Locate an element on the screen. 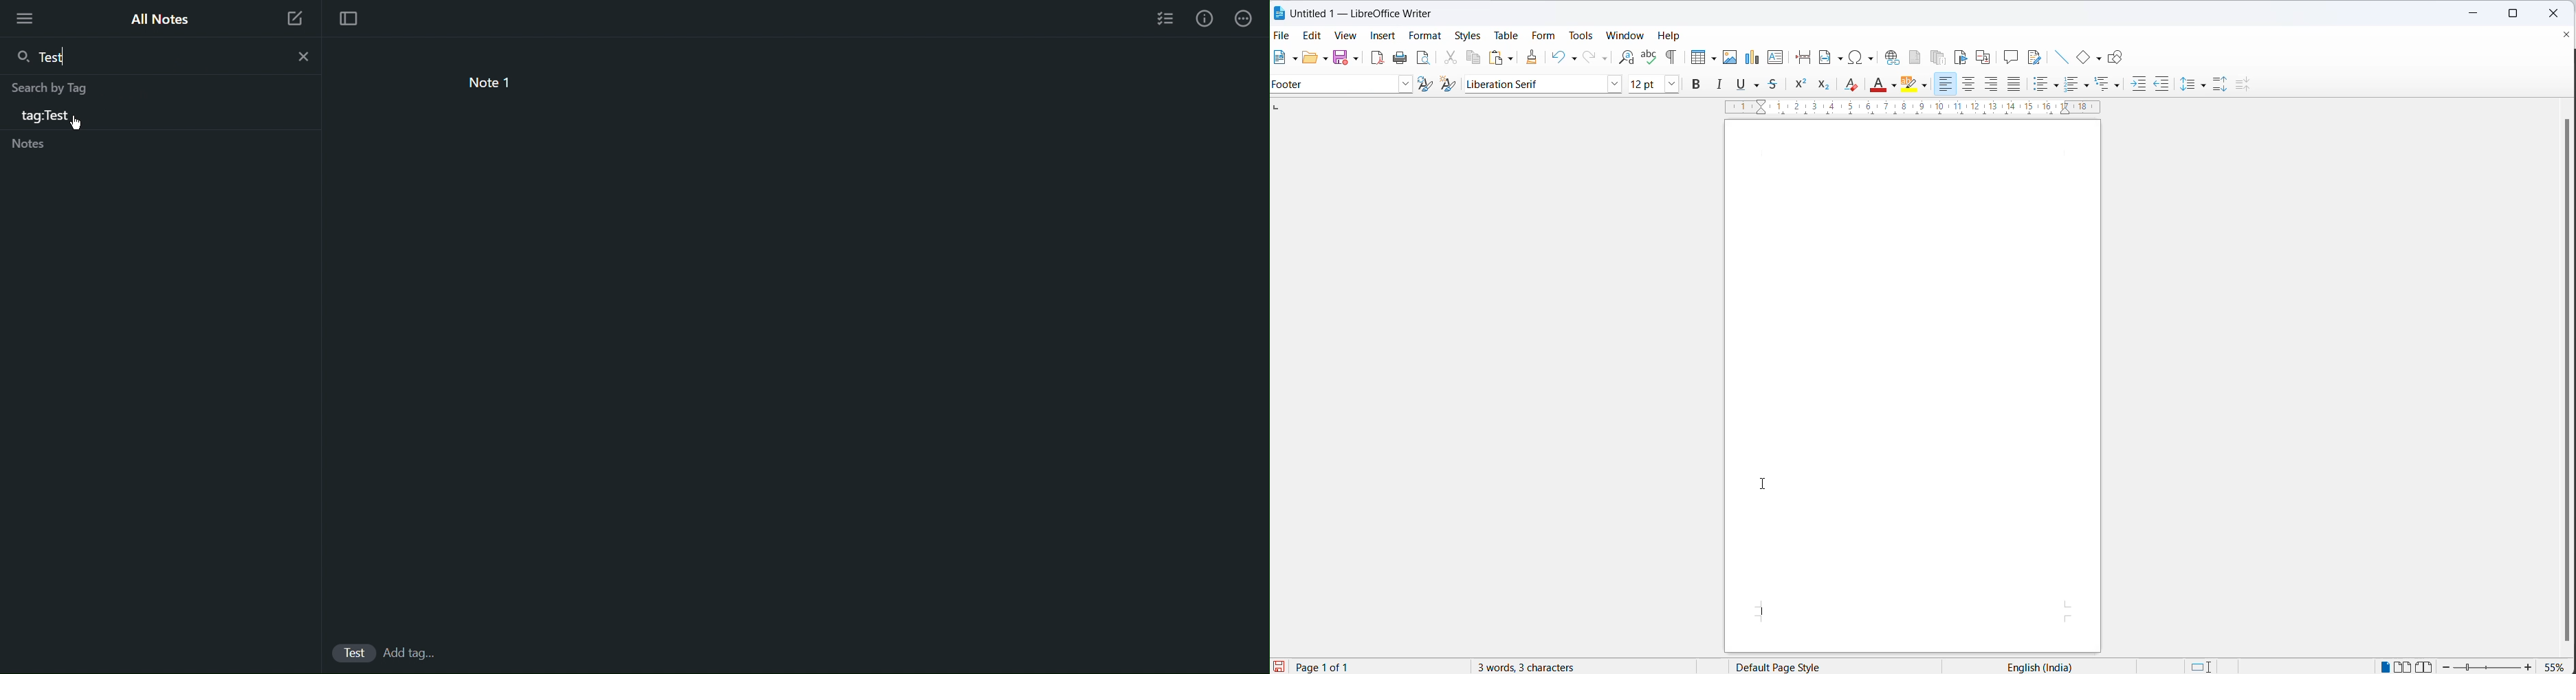 The image size is (2576, 700). character highlighting is located at coordinates (1926, 86).